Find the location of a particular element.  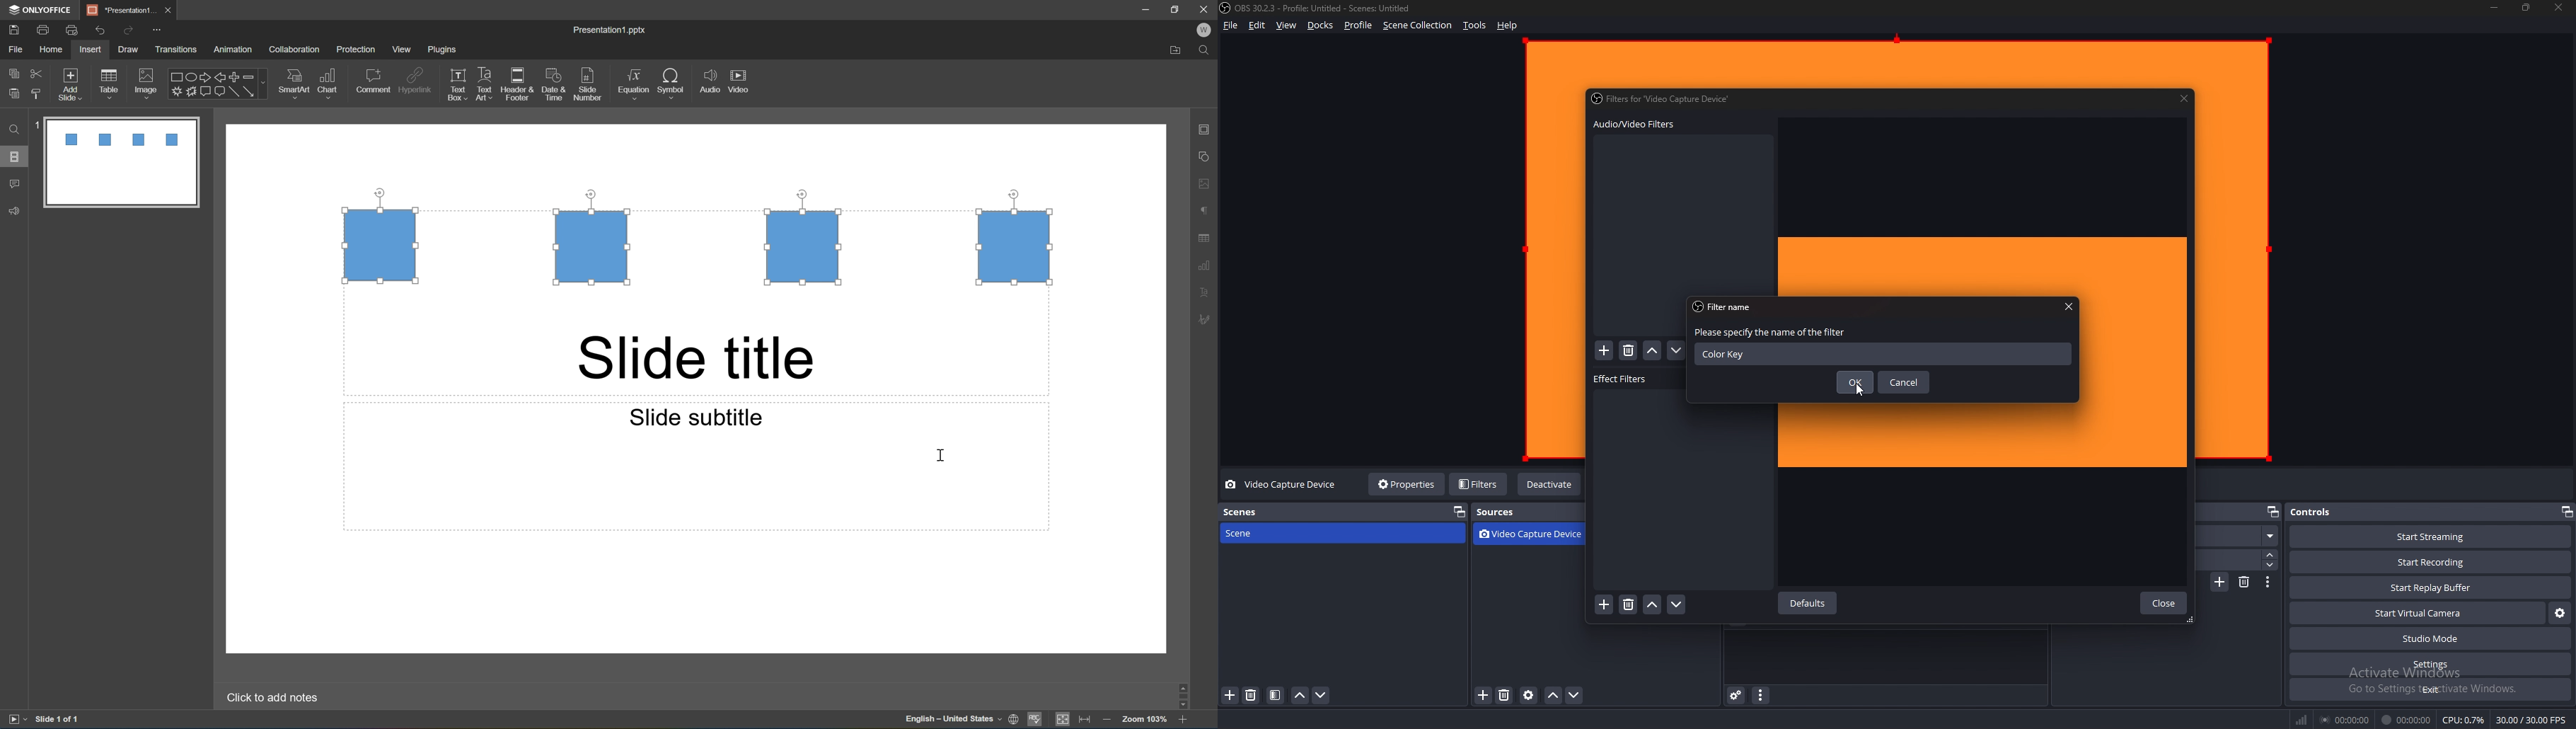

table settings is located at coordinates (1205, 236).